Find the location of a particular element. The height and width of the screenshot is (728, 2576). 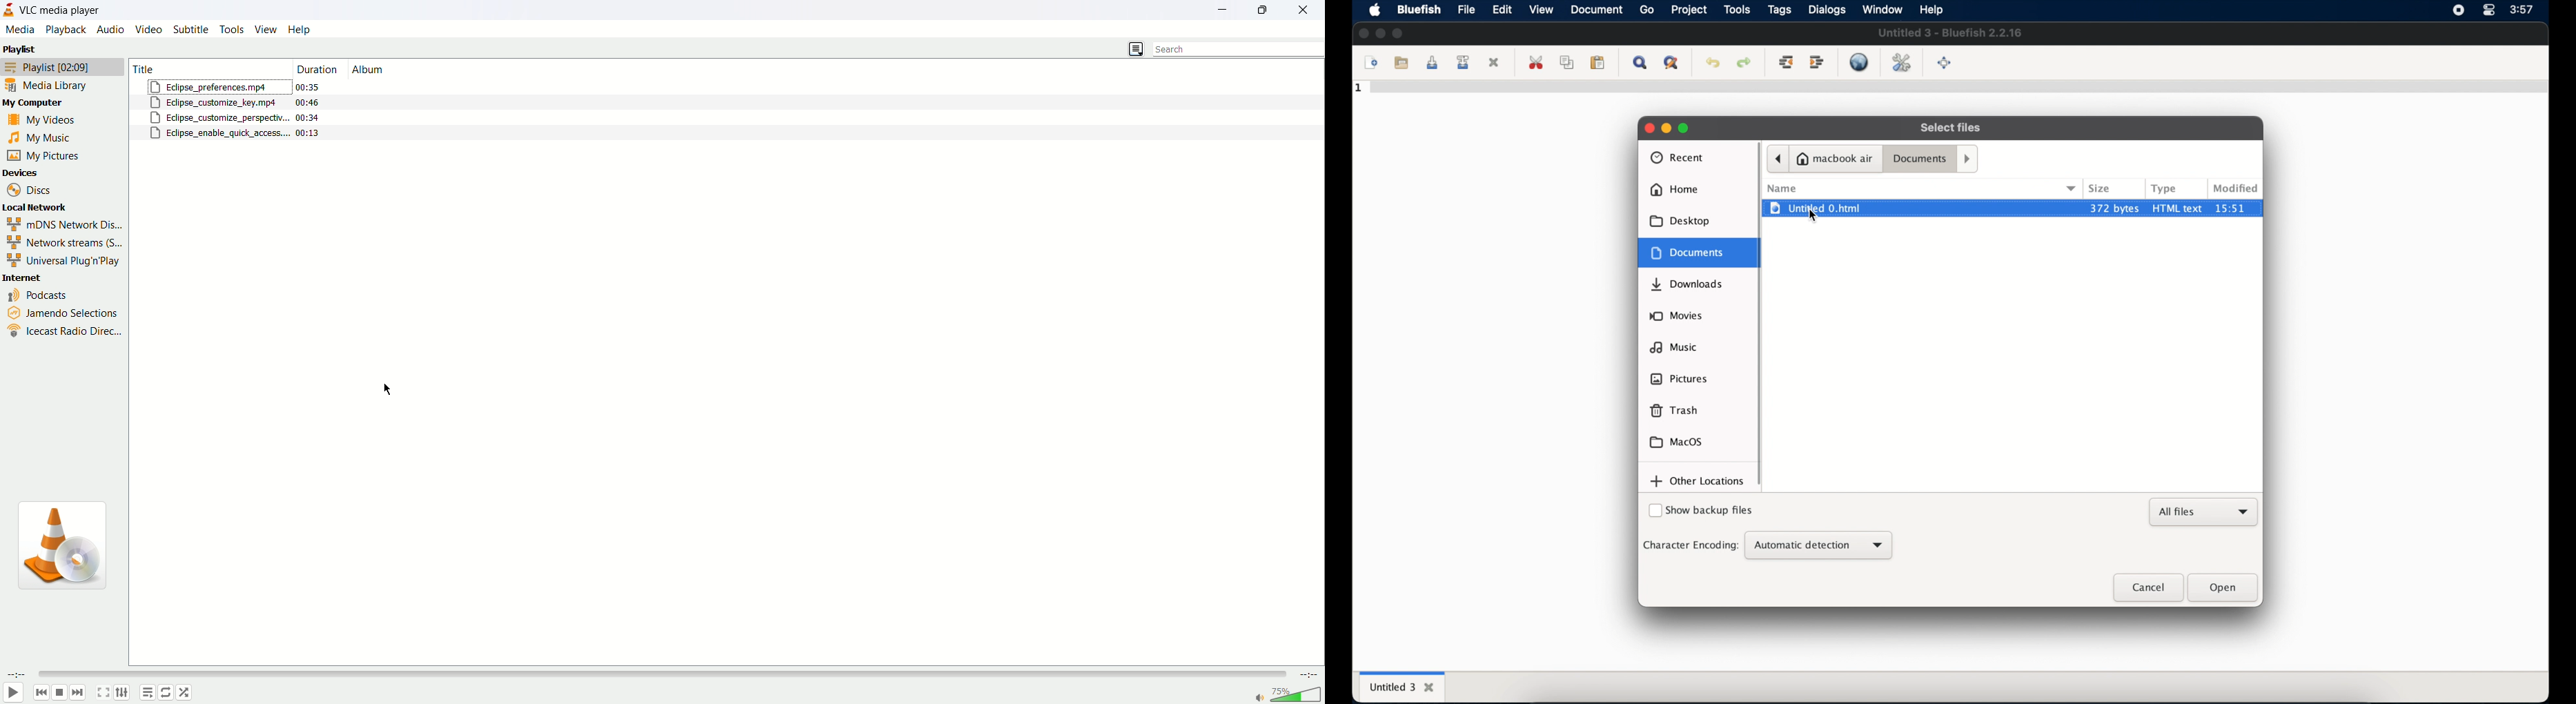

documents  highlighted is located at coordinates (1700, 252).